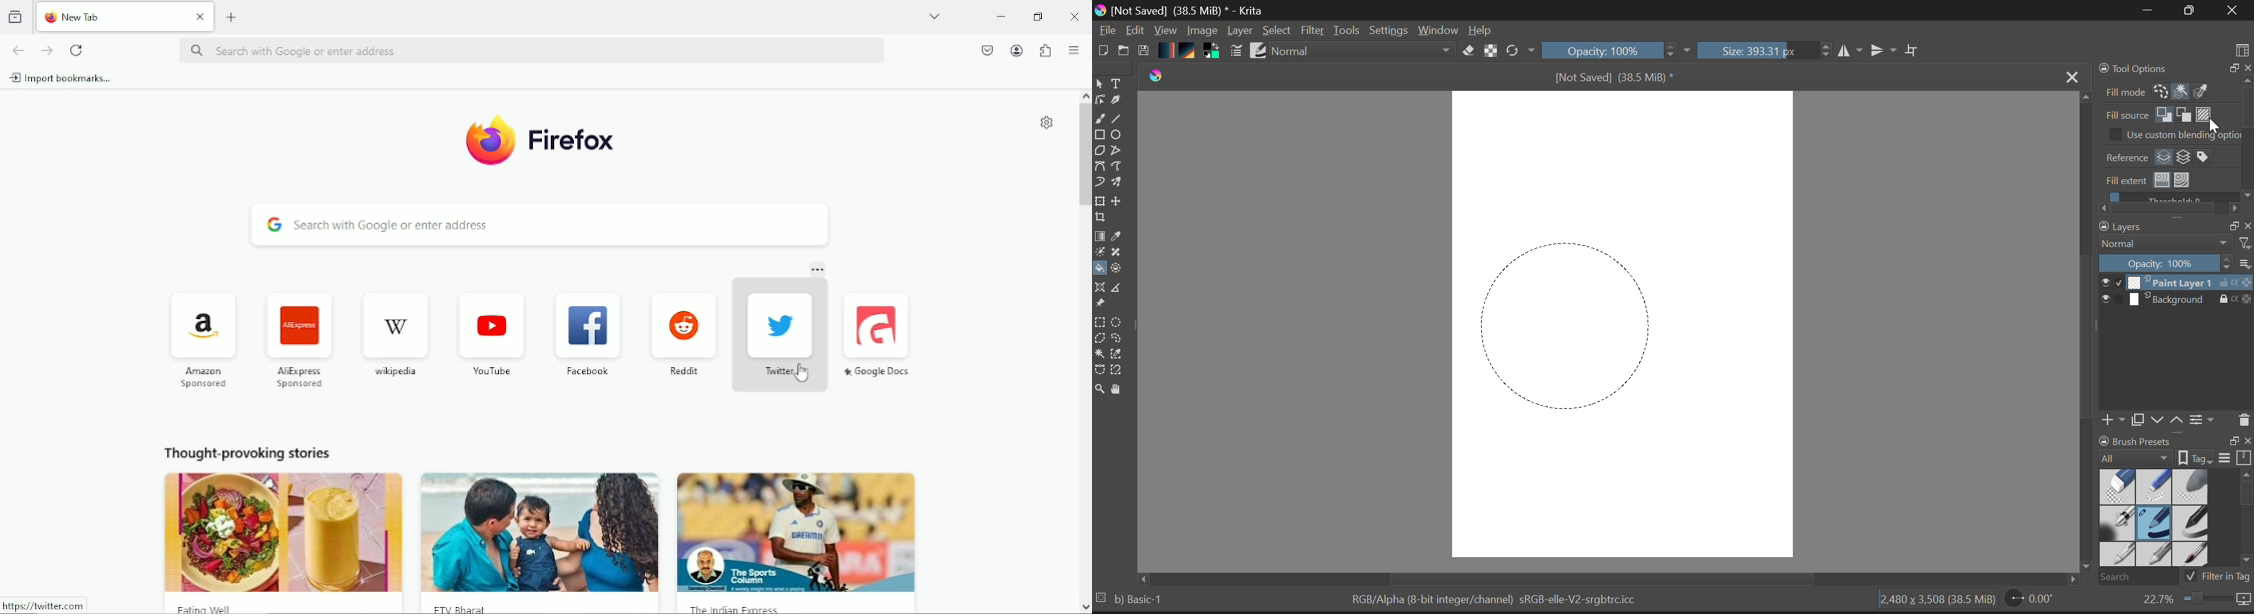  Describe the element at coordinates (1235, 51) in the screenshot. I see `Brush Stroke Settings` at that location.